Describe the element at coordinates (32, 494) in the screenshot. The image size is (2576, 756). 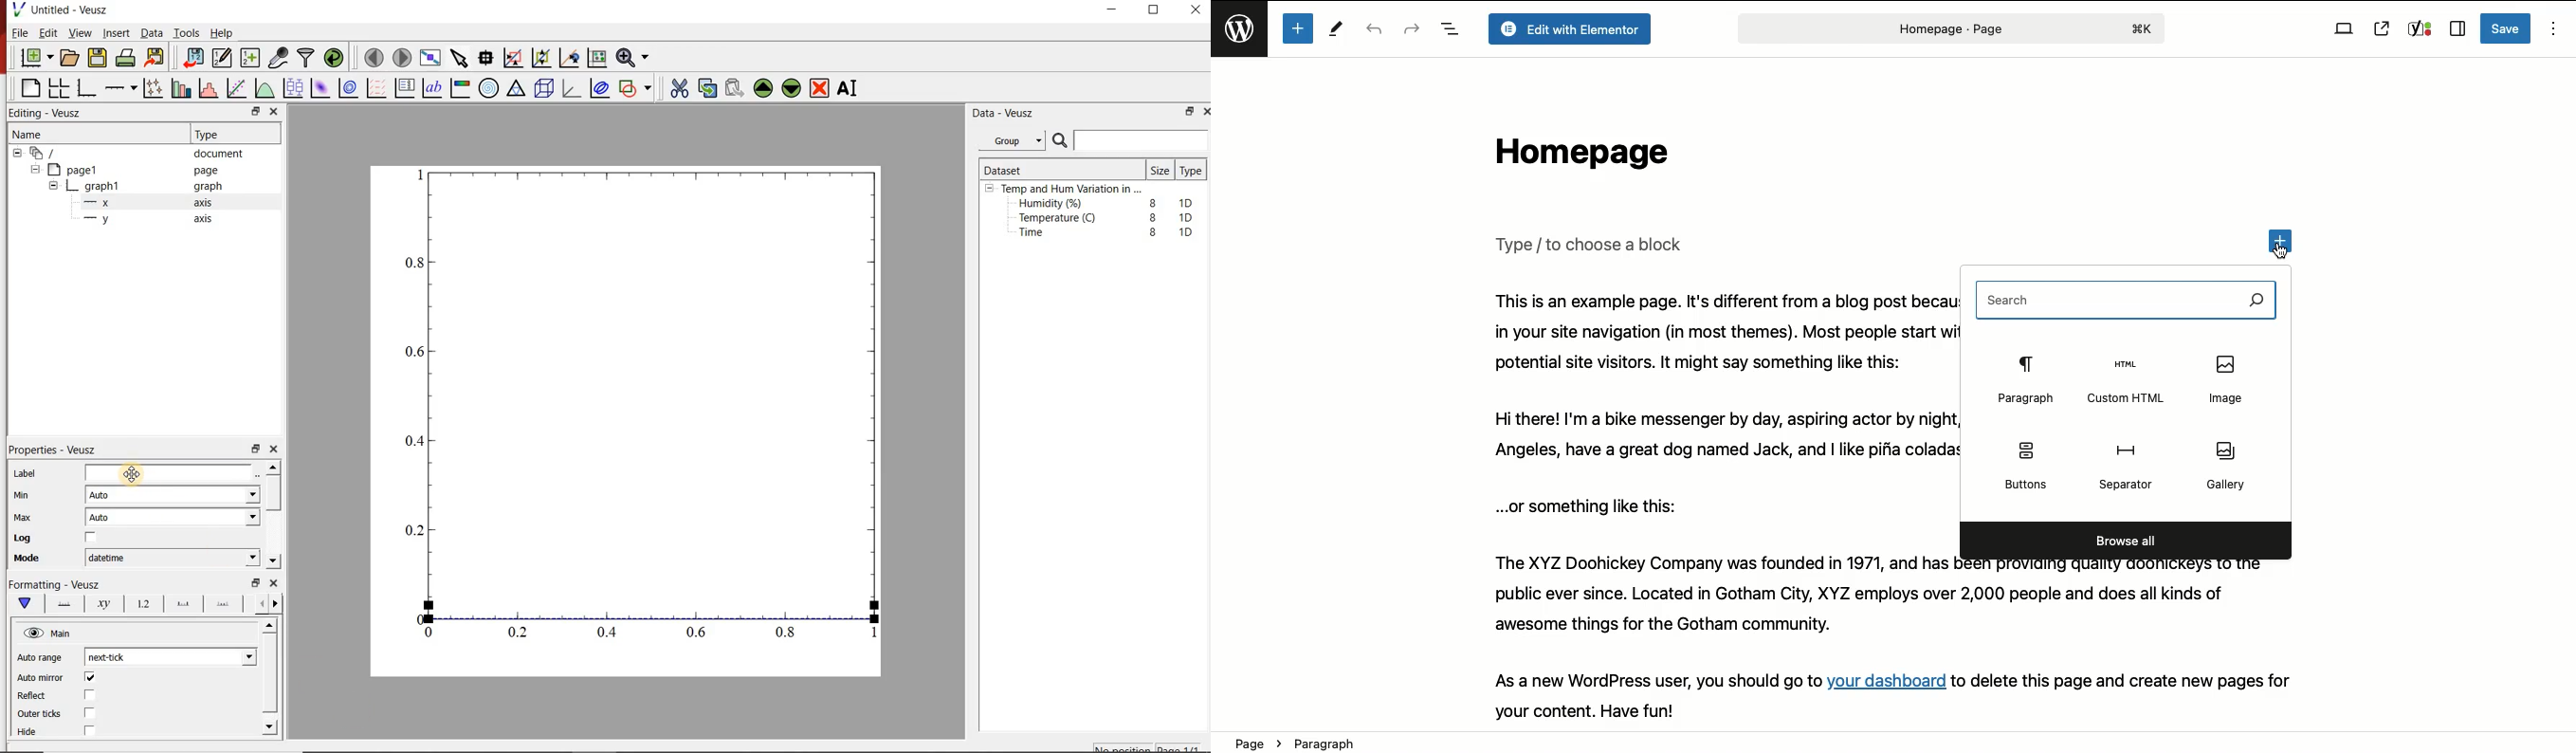
I see `Min` at that location.